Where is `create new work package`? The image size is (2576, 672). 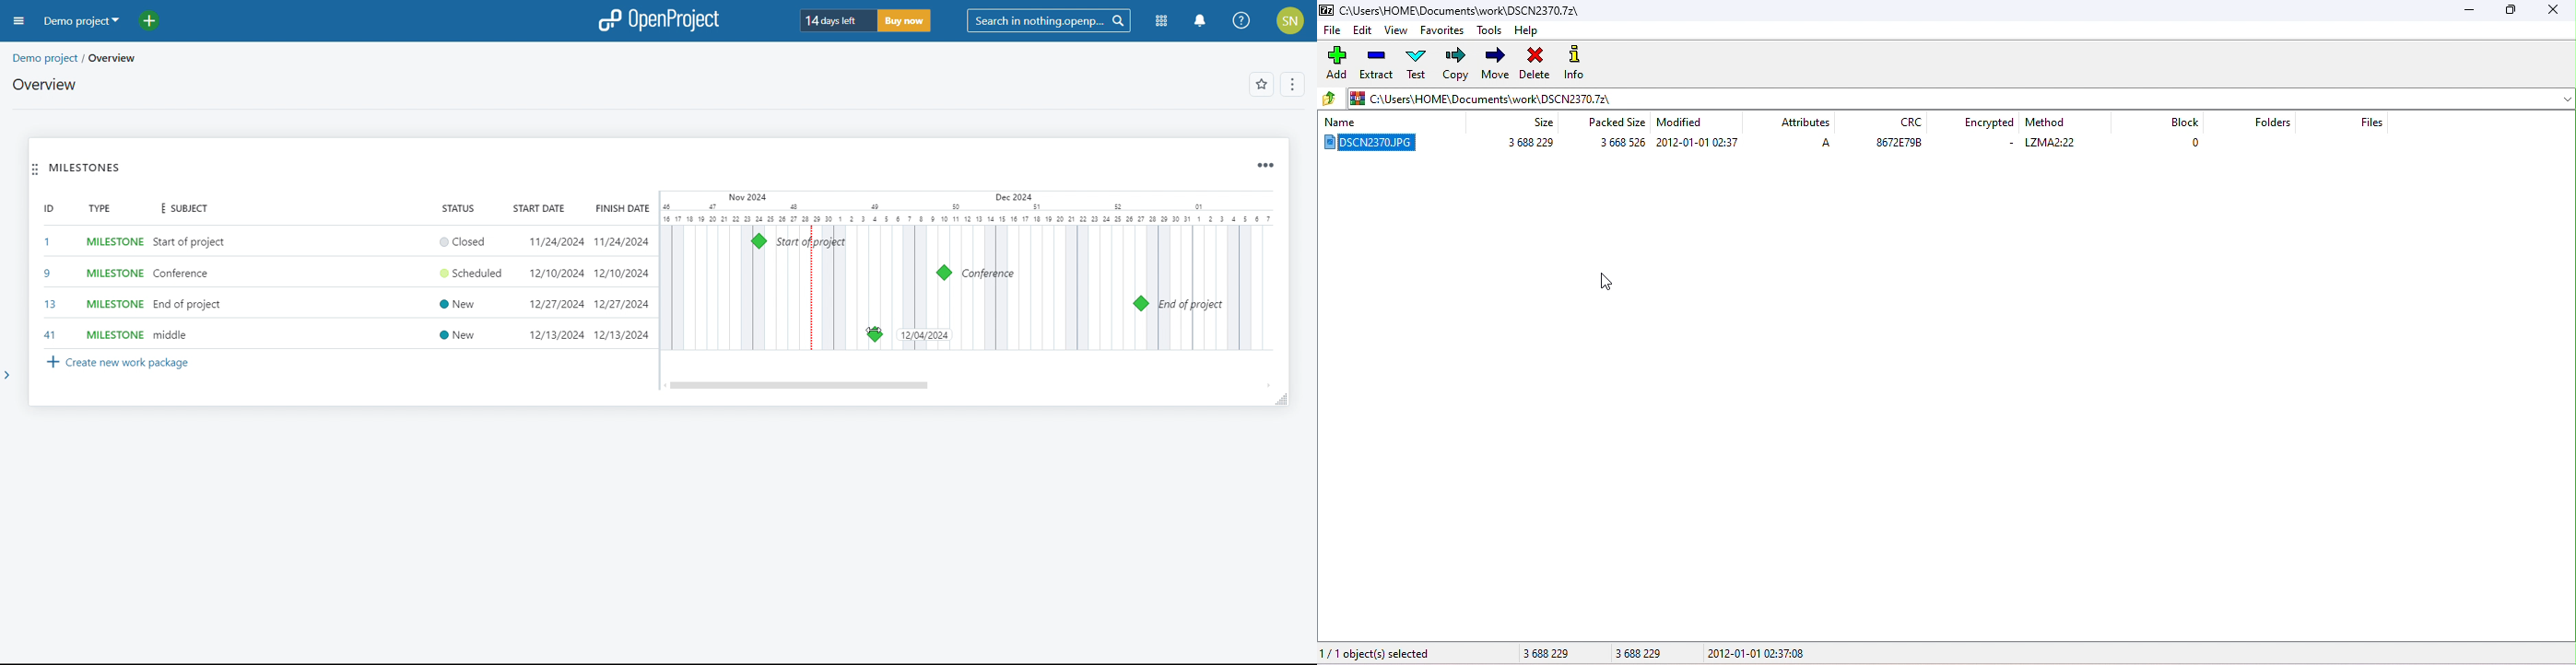
create new work package is located at coordinates (119, 363).